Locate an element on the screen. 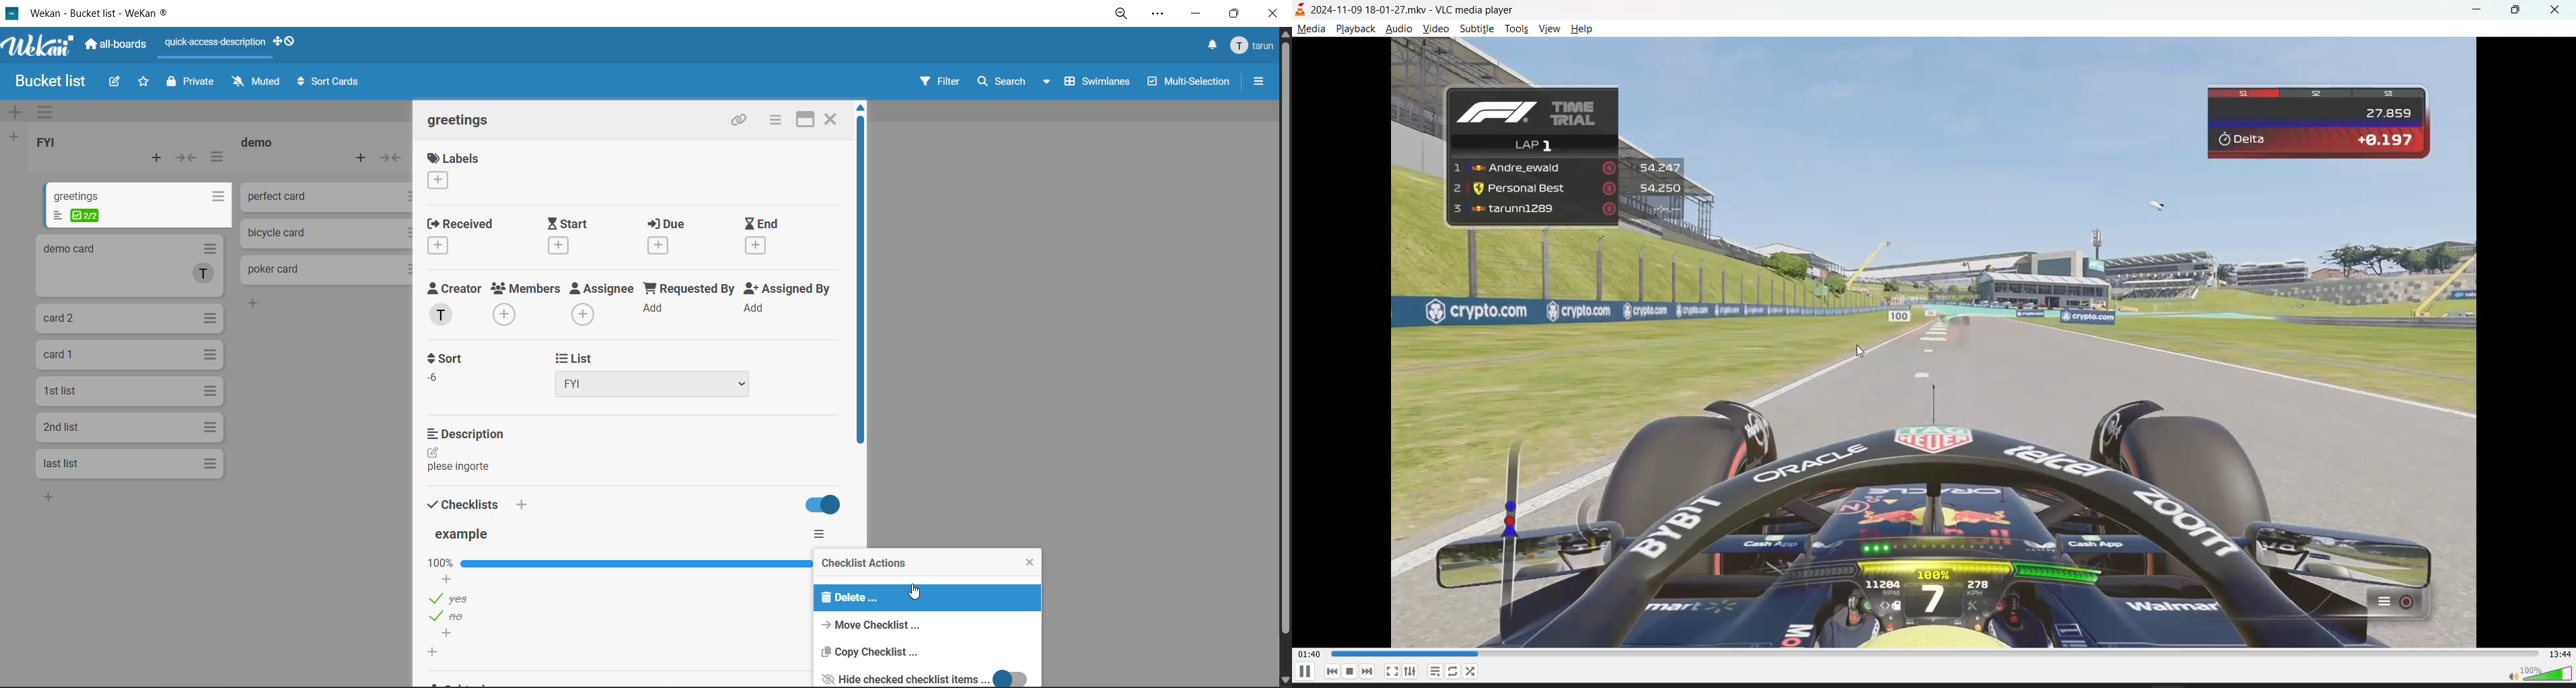 The height and width of the screenshot is (700, 2576). delete is located at coordinates (852, 598).